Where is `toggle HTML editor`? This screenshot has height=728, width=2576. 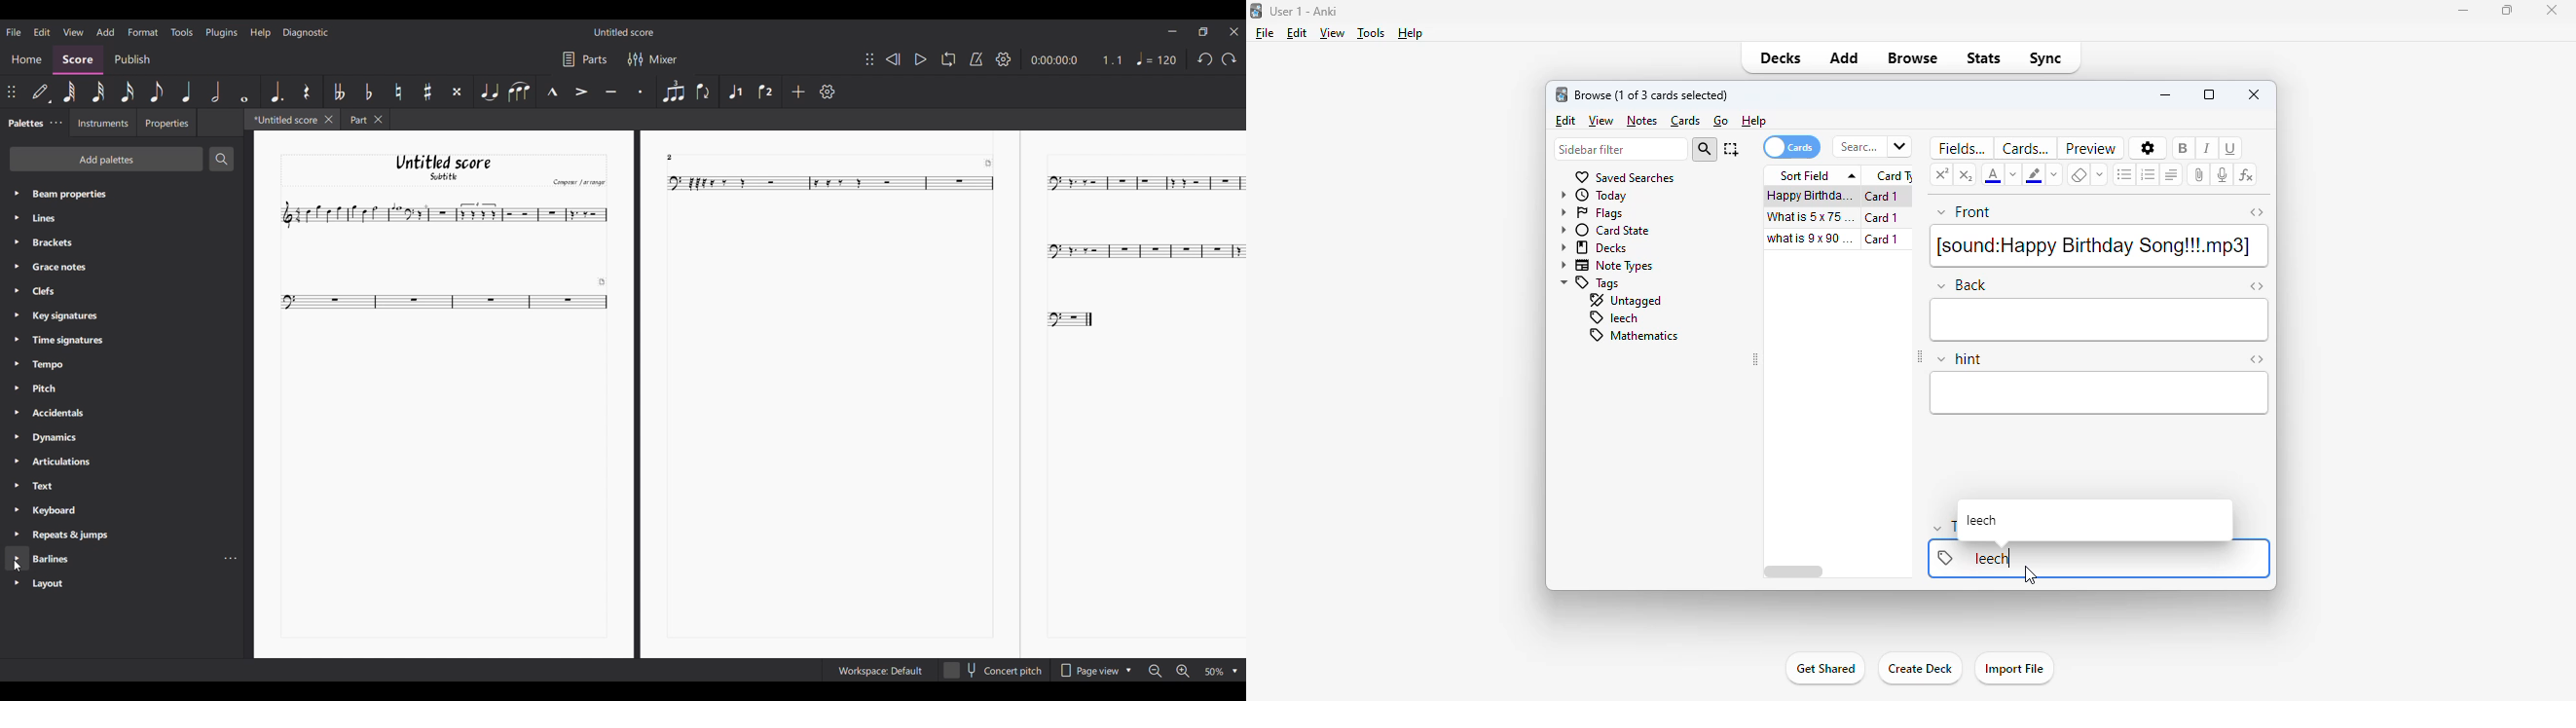 toggle HTML editor is located at coordinates (2256, 359).